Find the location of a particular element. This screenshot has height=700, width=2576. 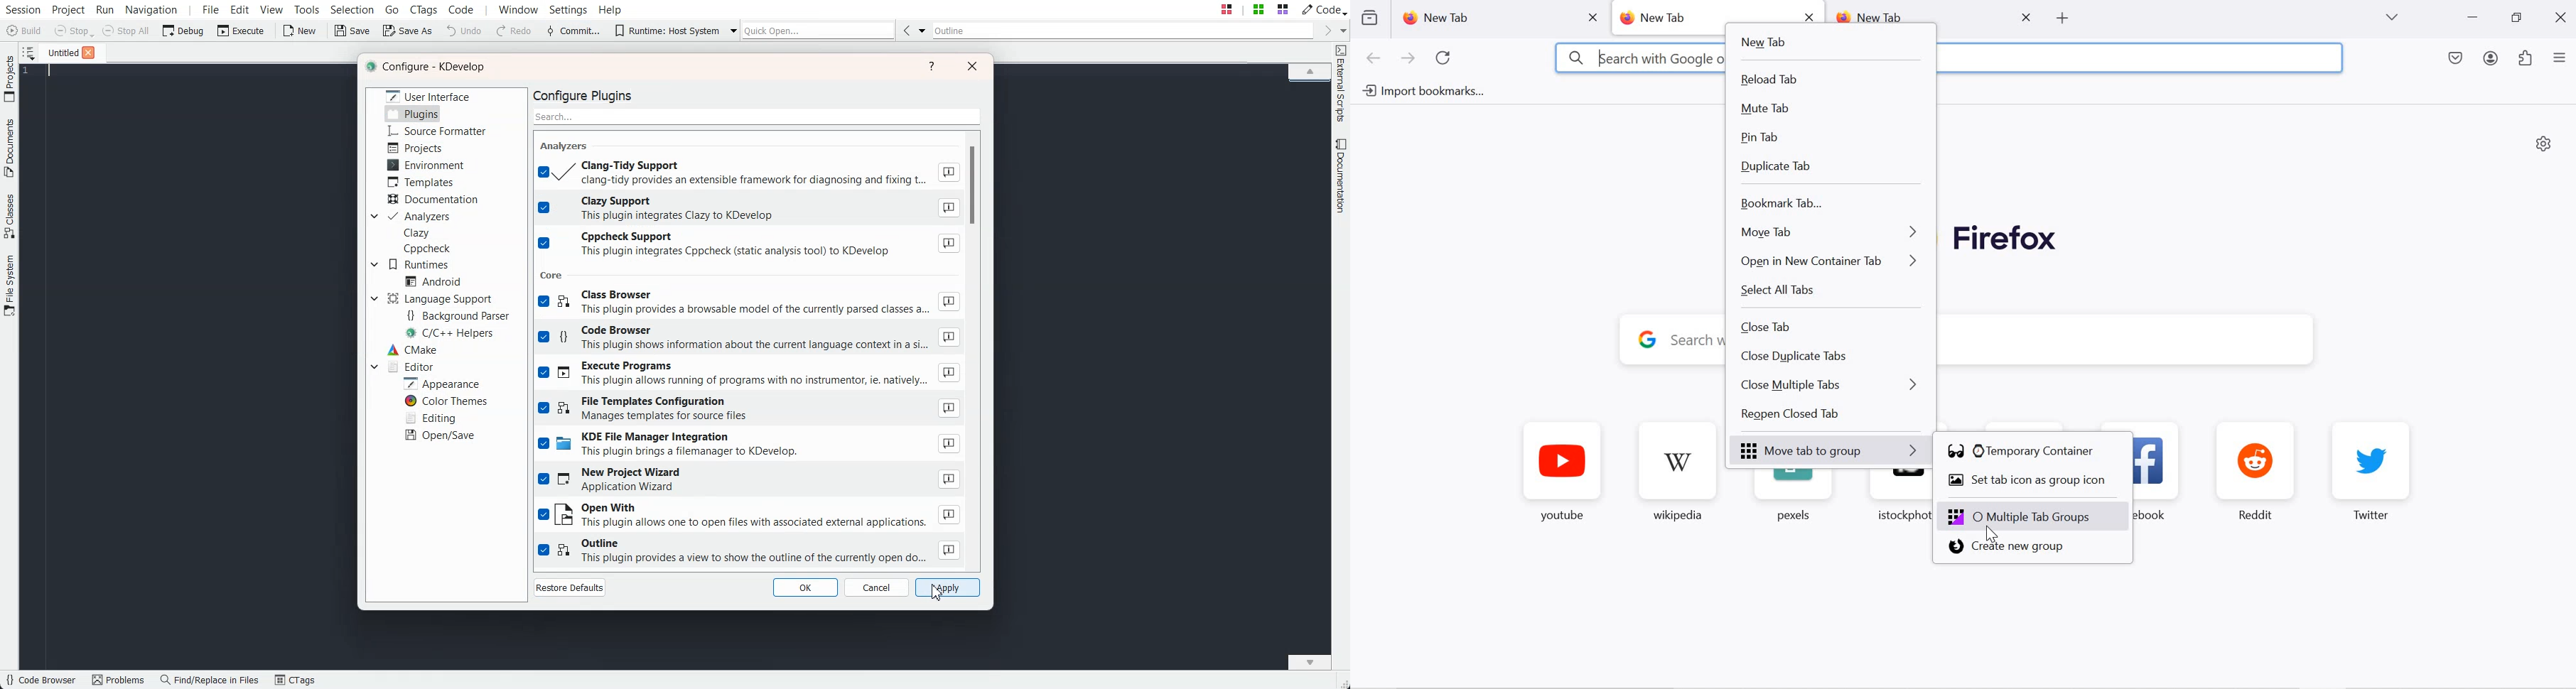

cursor is located at coordinates (938, 592).